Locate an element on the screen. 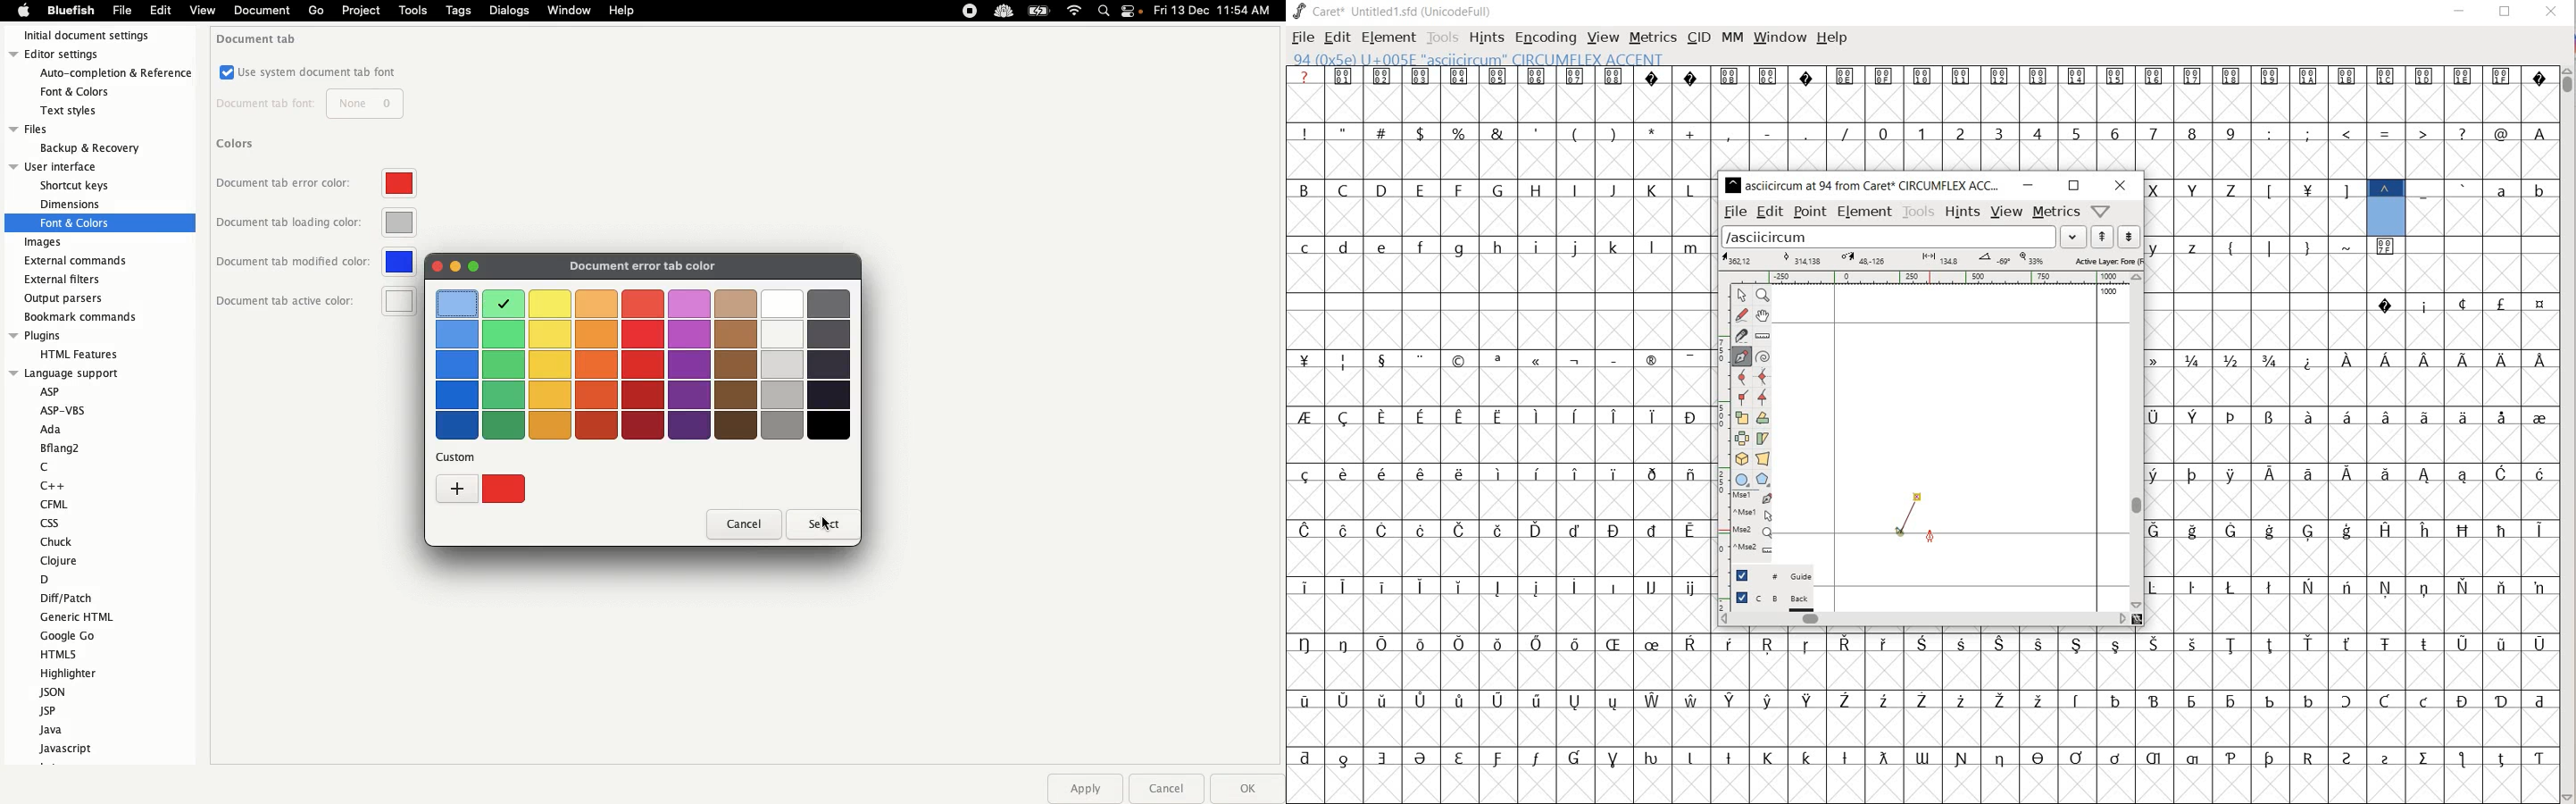  Bluefish is located at coordinates (68, 11).